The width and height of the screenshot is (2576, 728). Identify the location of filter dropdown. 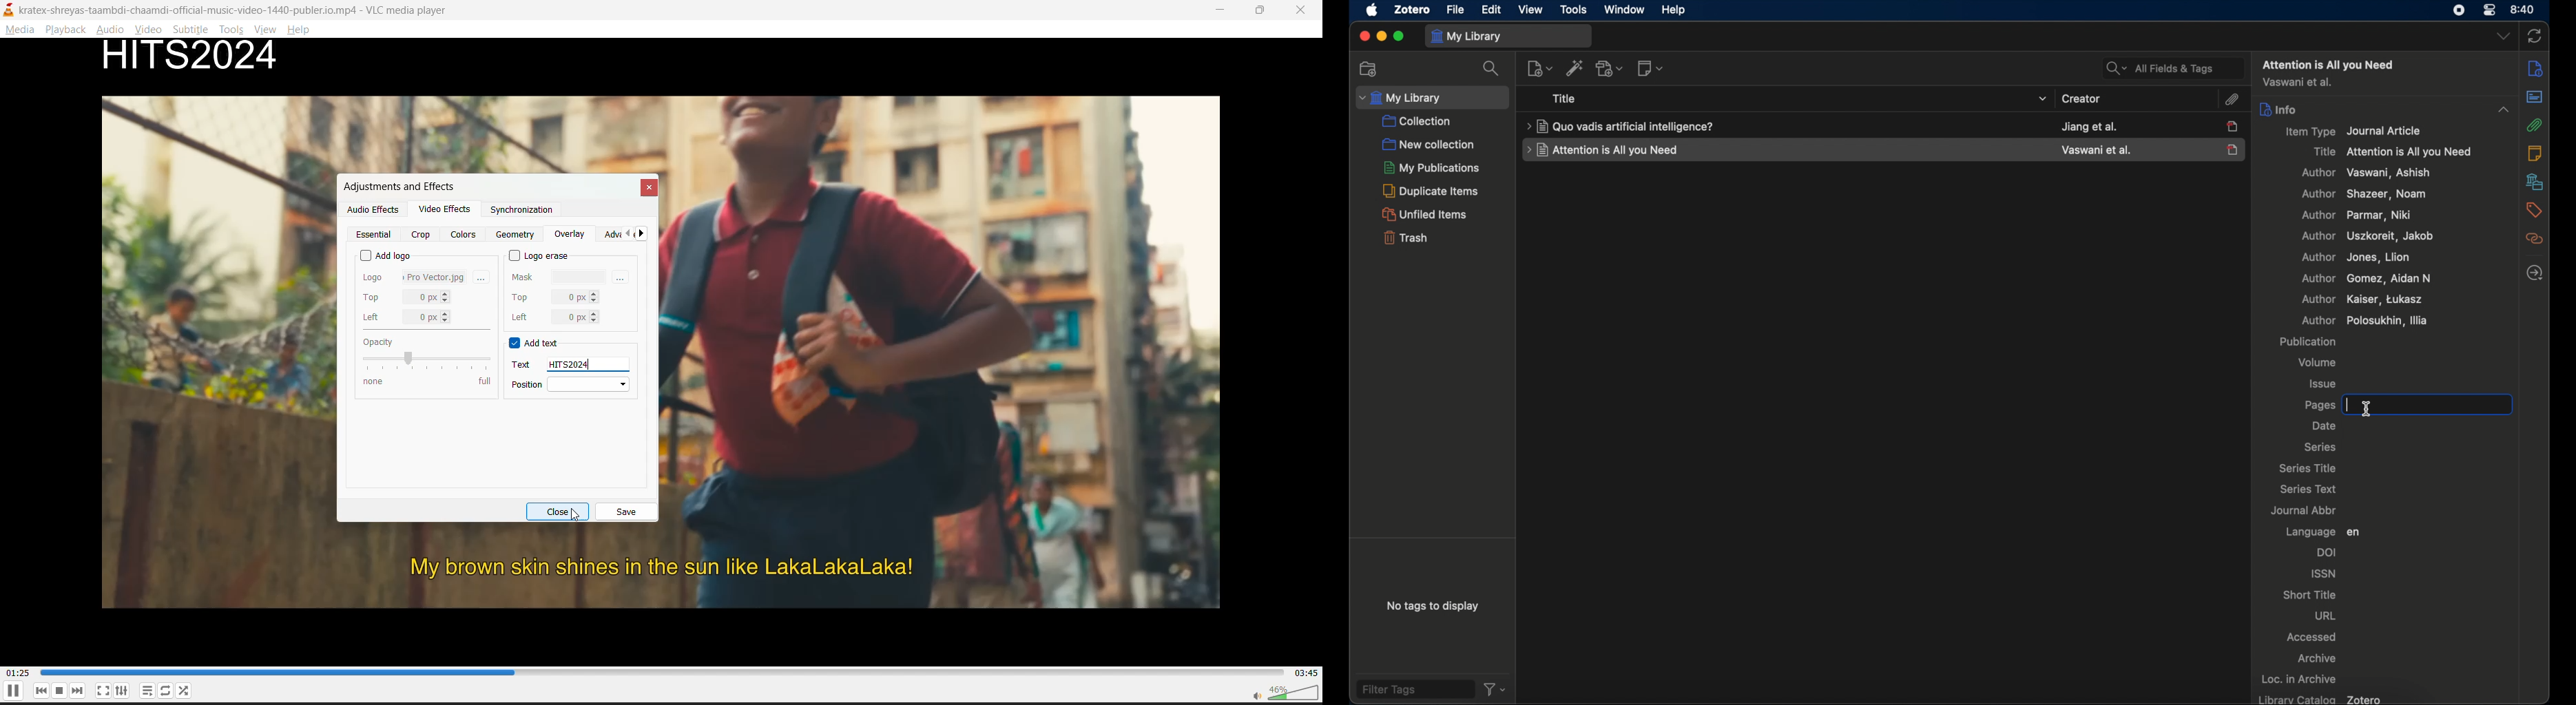
(1497, 689).